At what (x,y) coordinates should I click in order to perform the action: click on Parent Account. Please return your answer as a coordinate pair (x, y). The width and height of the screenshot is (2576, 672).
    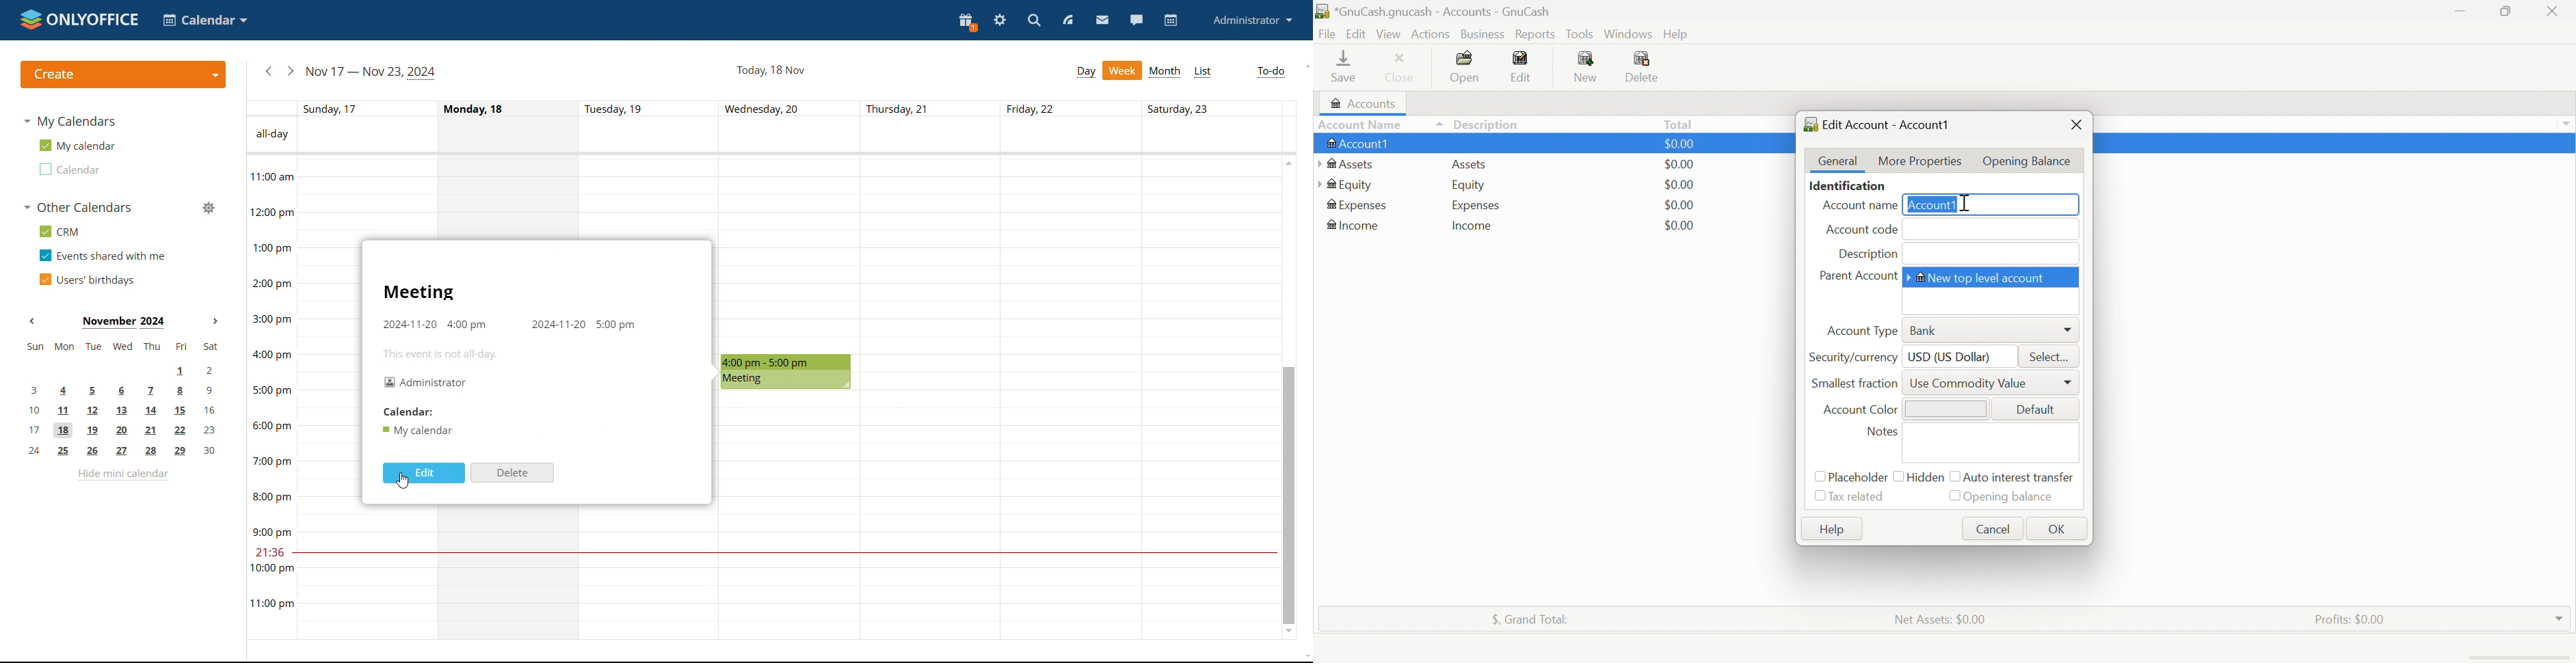
    Looking at the image, I should click on (1857, 276).